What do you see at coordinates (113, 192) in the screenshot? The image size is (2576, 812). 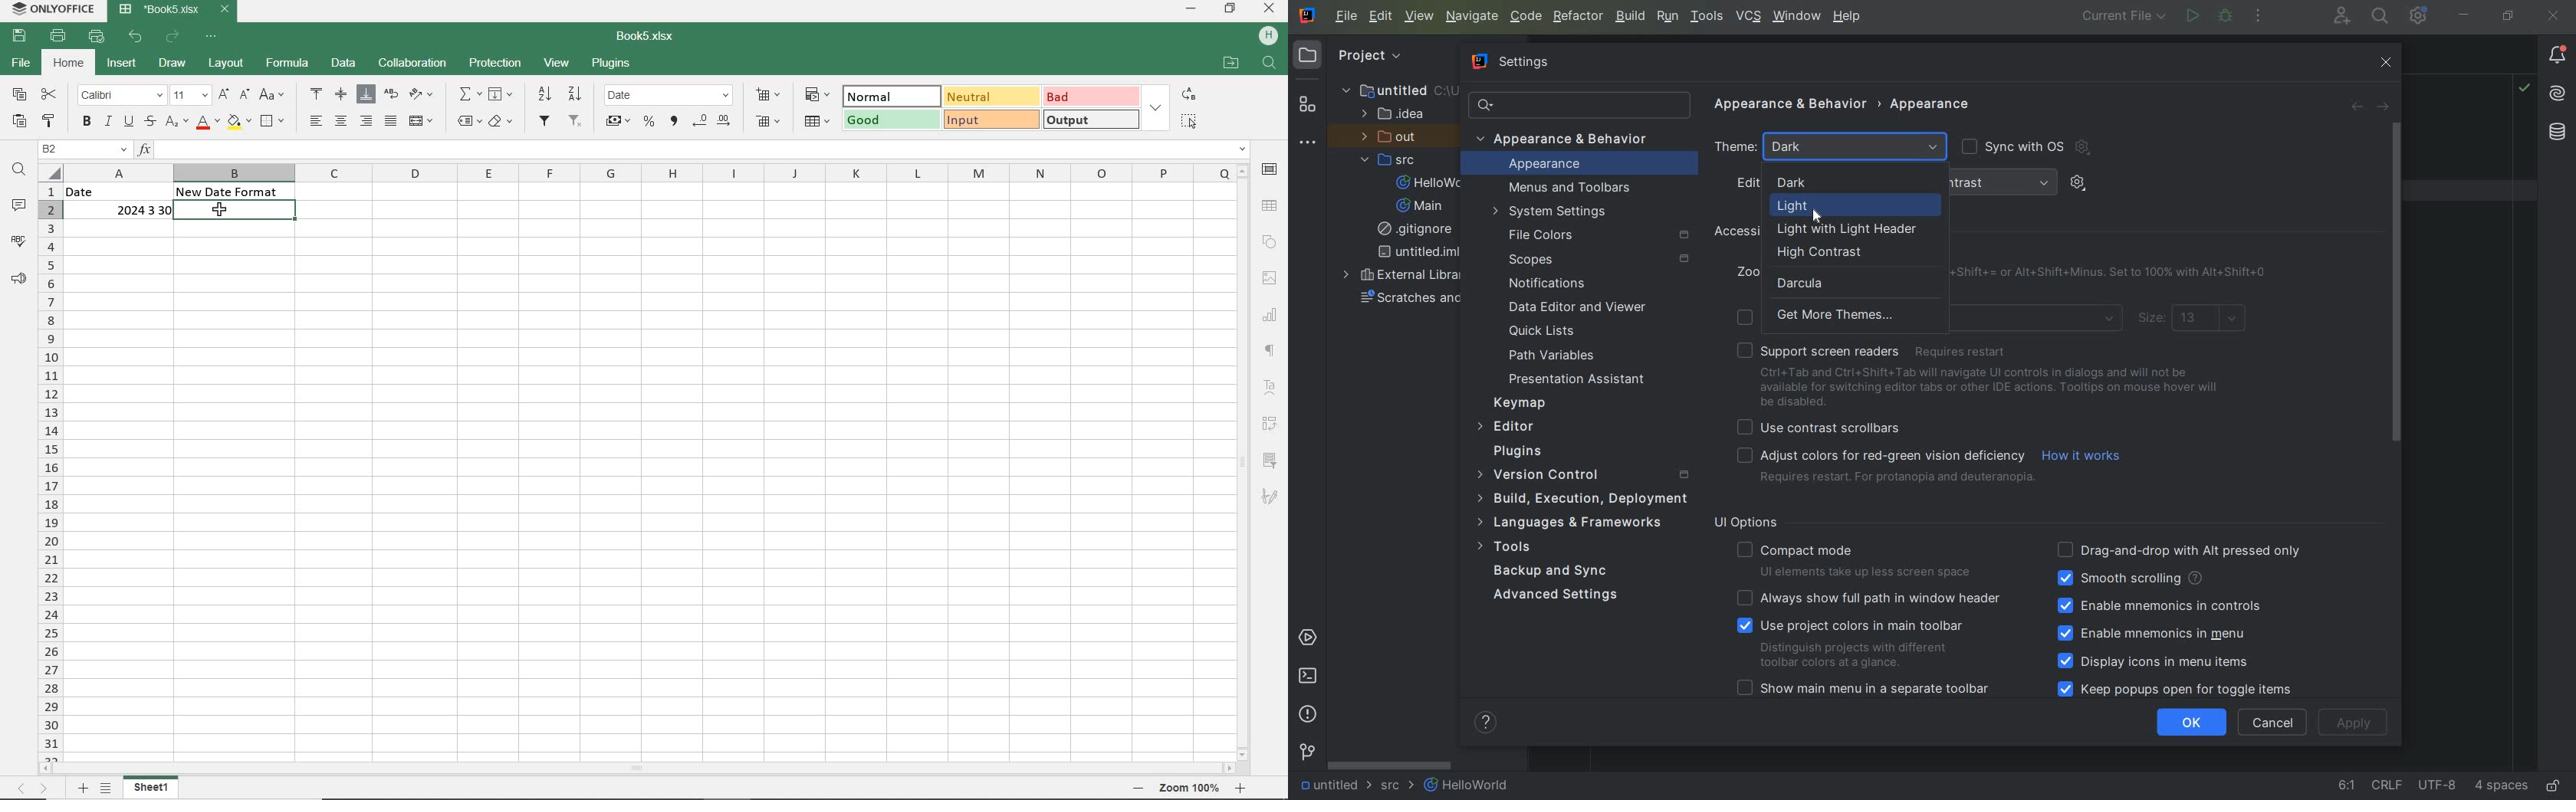 I see `Date` at bounding box center [113, 192].